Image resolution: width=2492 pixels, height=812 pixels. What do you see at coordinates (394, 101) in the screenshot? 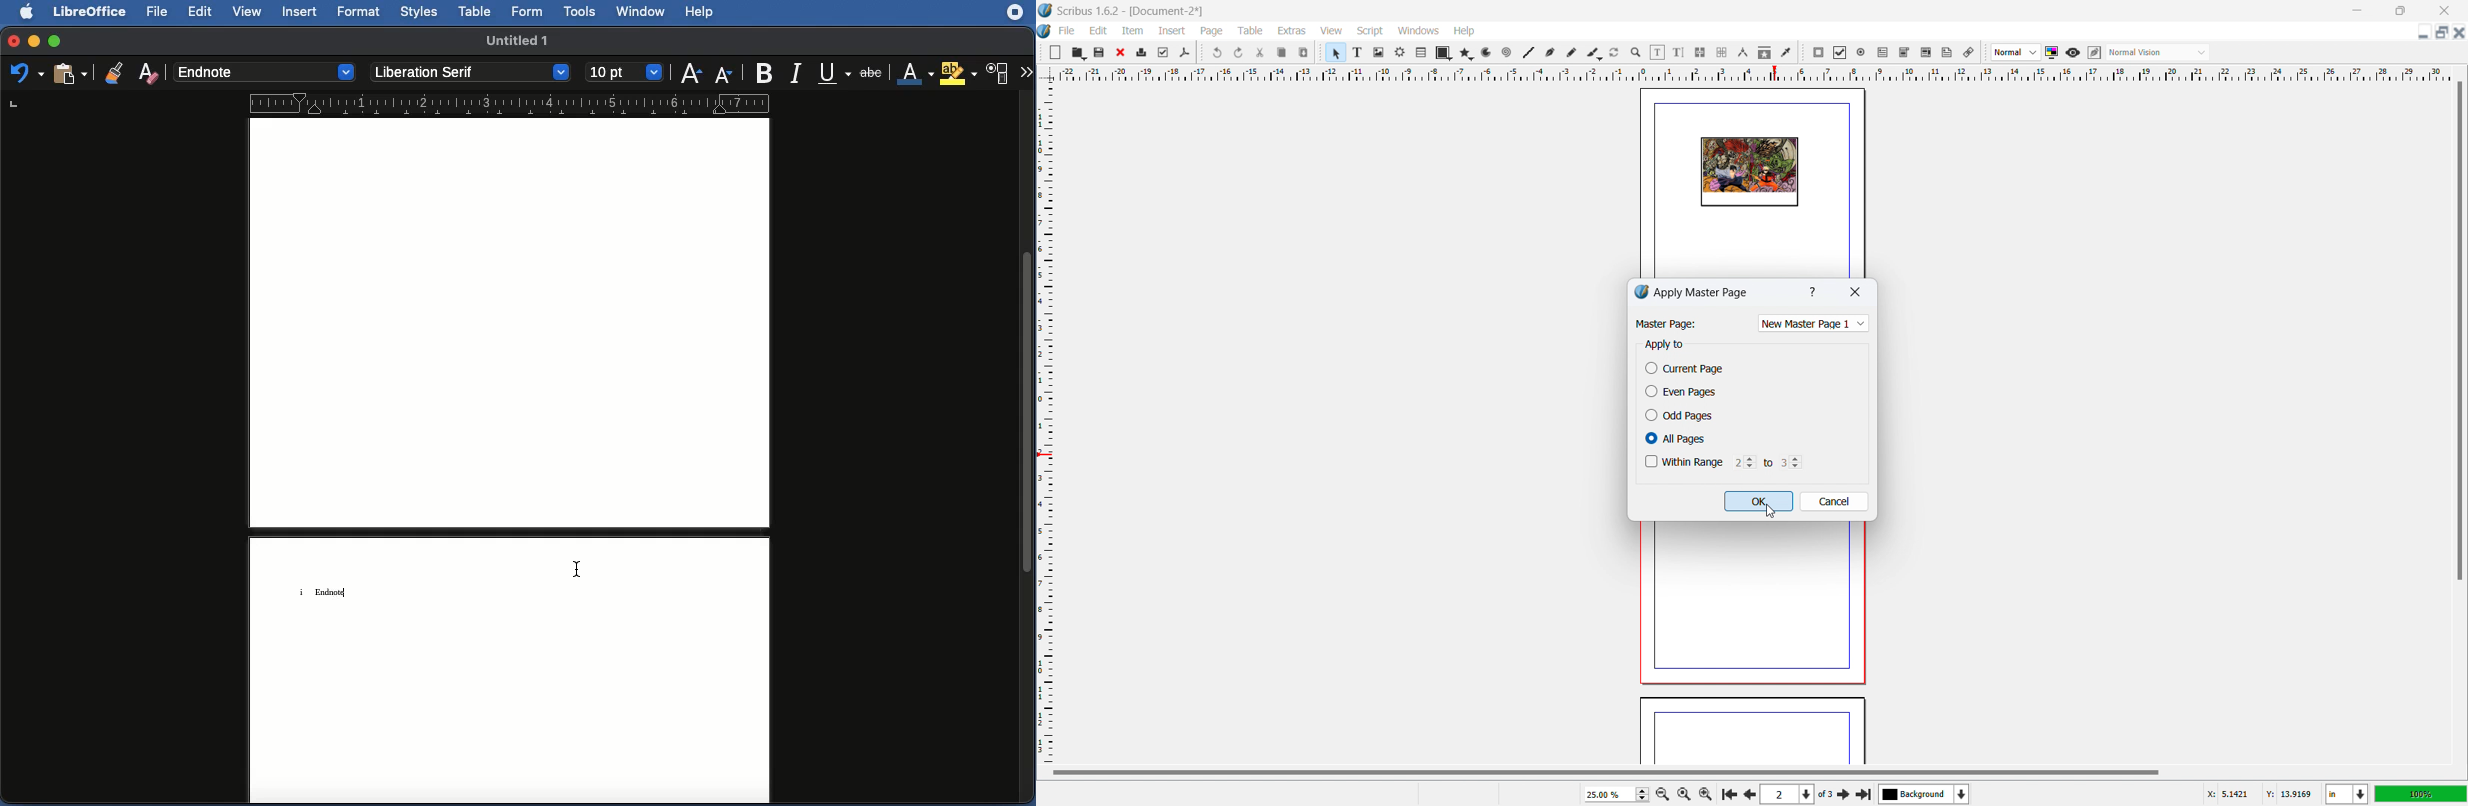
I see `Ruler` at bounding box center [394, 101].